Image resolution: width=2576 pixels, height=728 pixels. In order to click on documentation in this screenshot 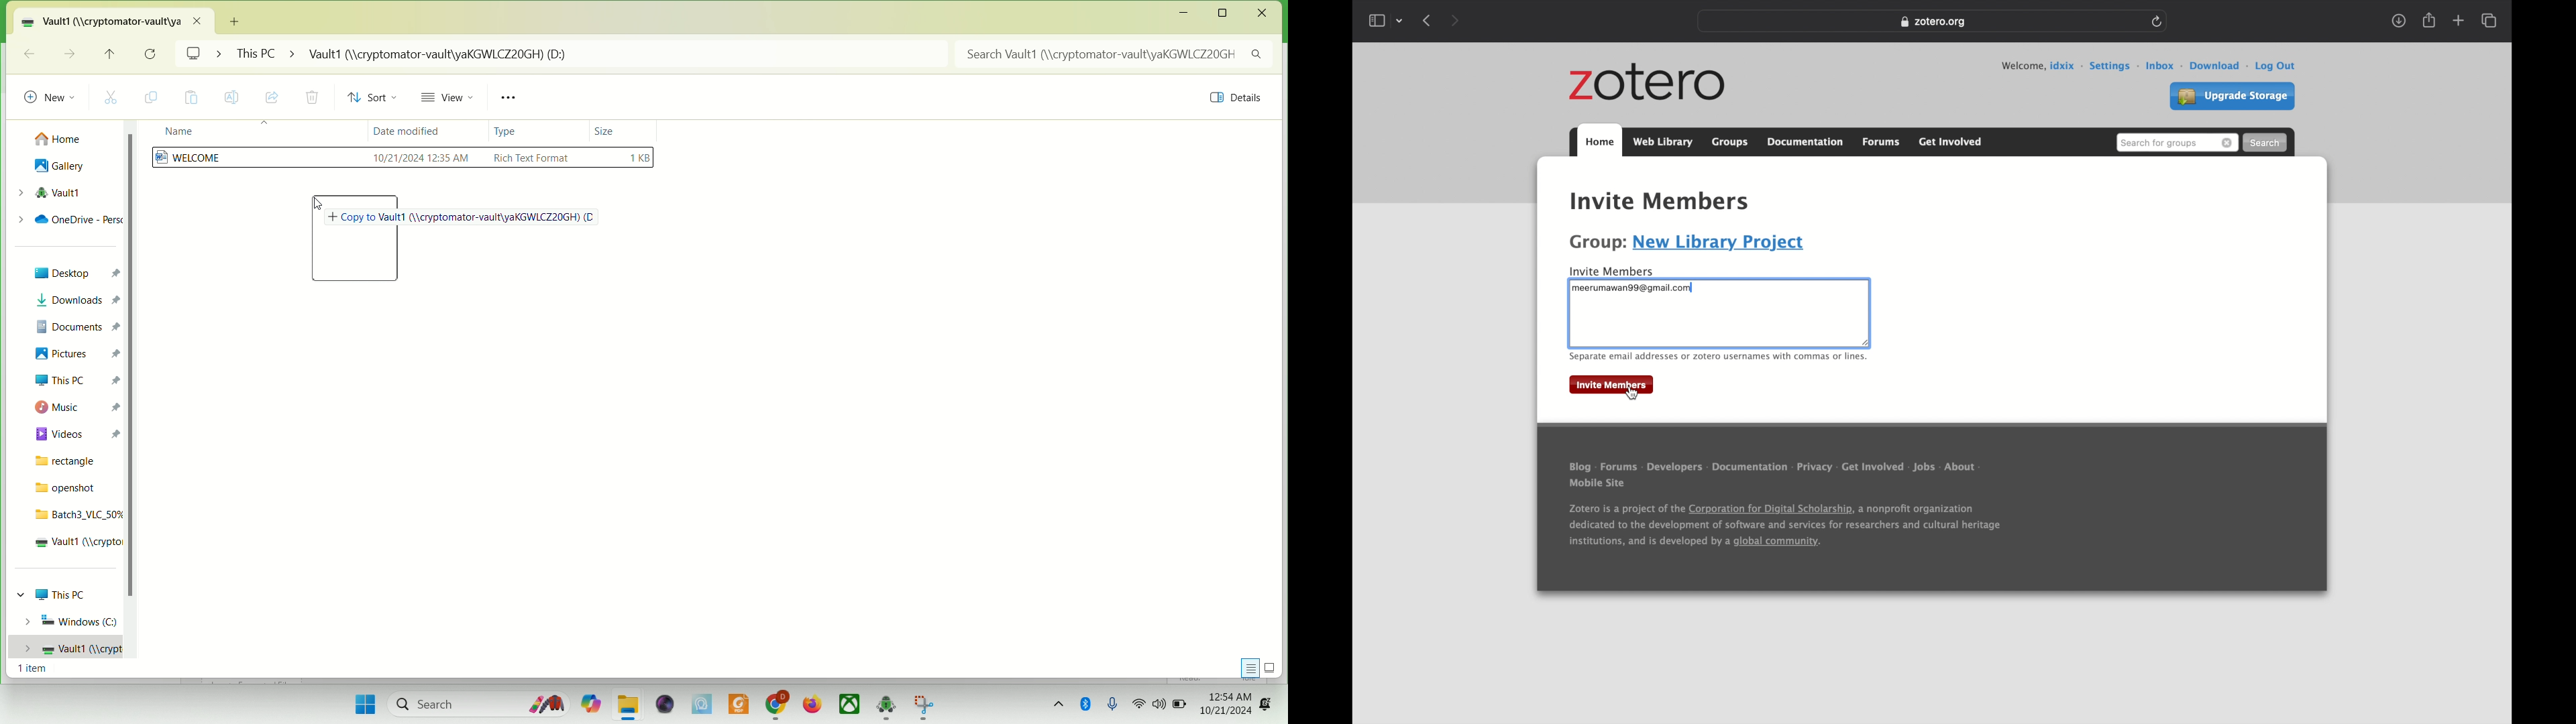, I will do `click(1807, 142)`.